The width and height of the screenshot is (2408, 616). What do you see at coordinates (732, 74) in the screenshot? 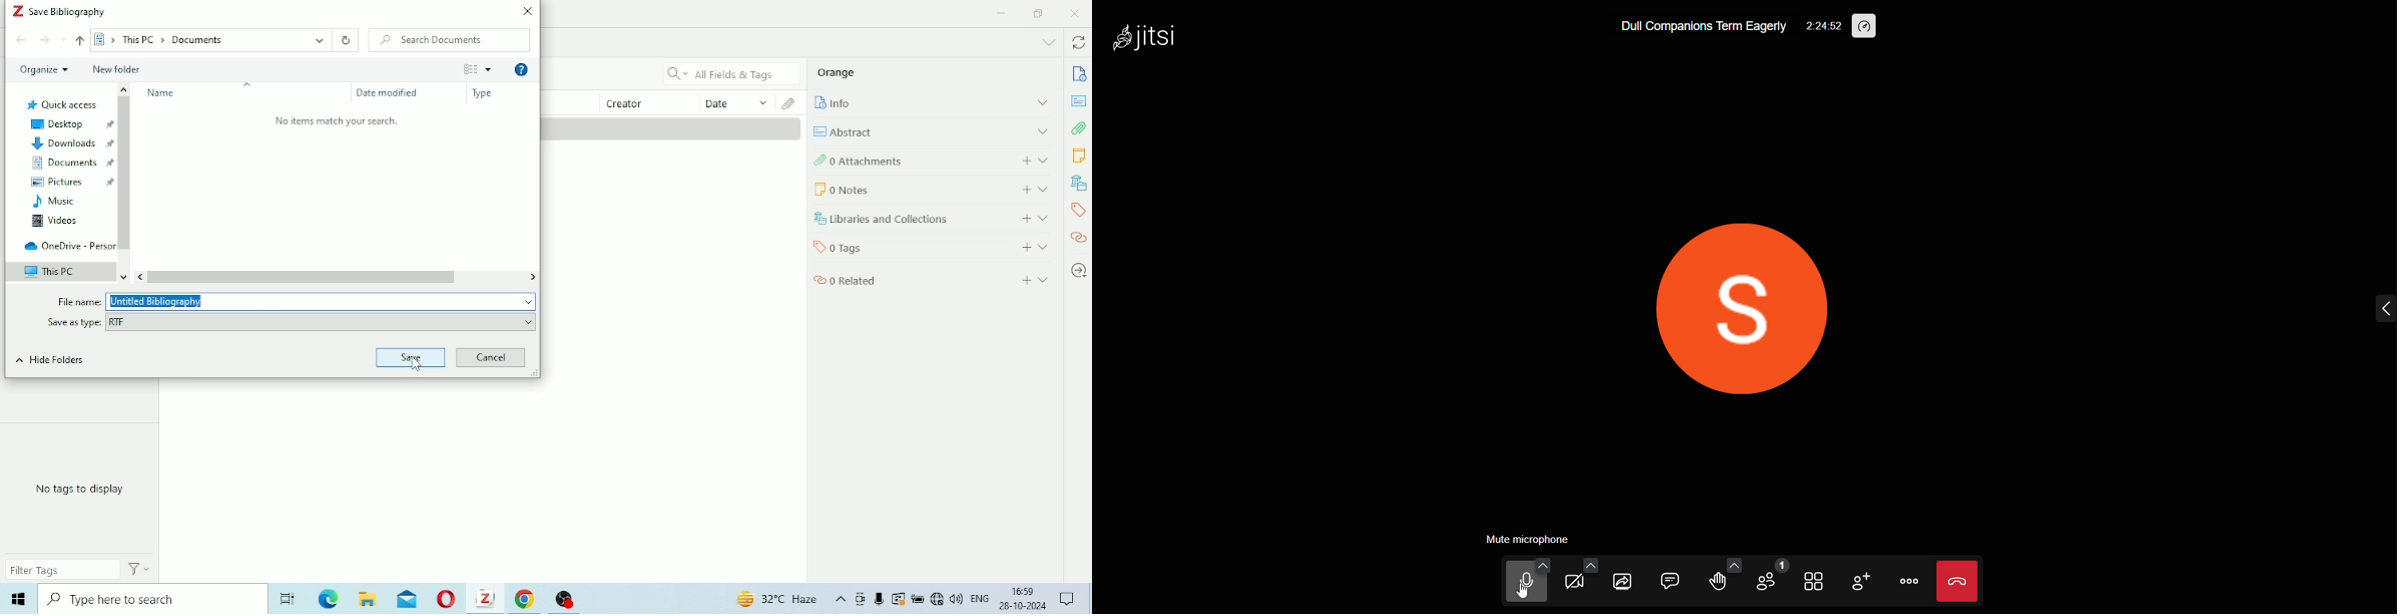
I see `All Fields & Tags` at bounding box center [732, 74].